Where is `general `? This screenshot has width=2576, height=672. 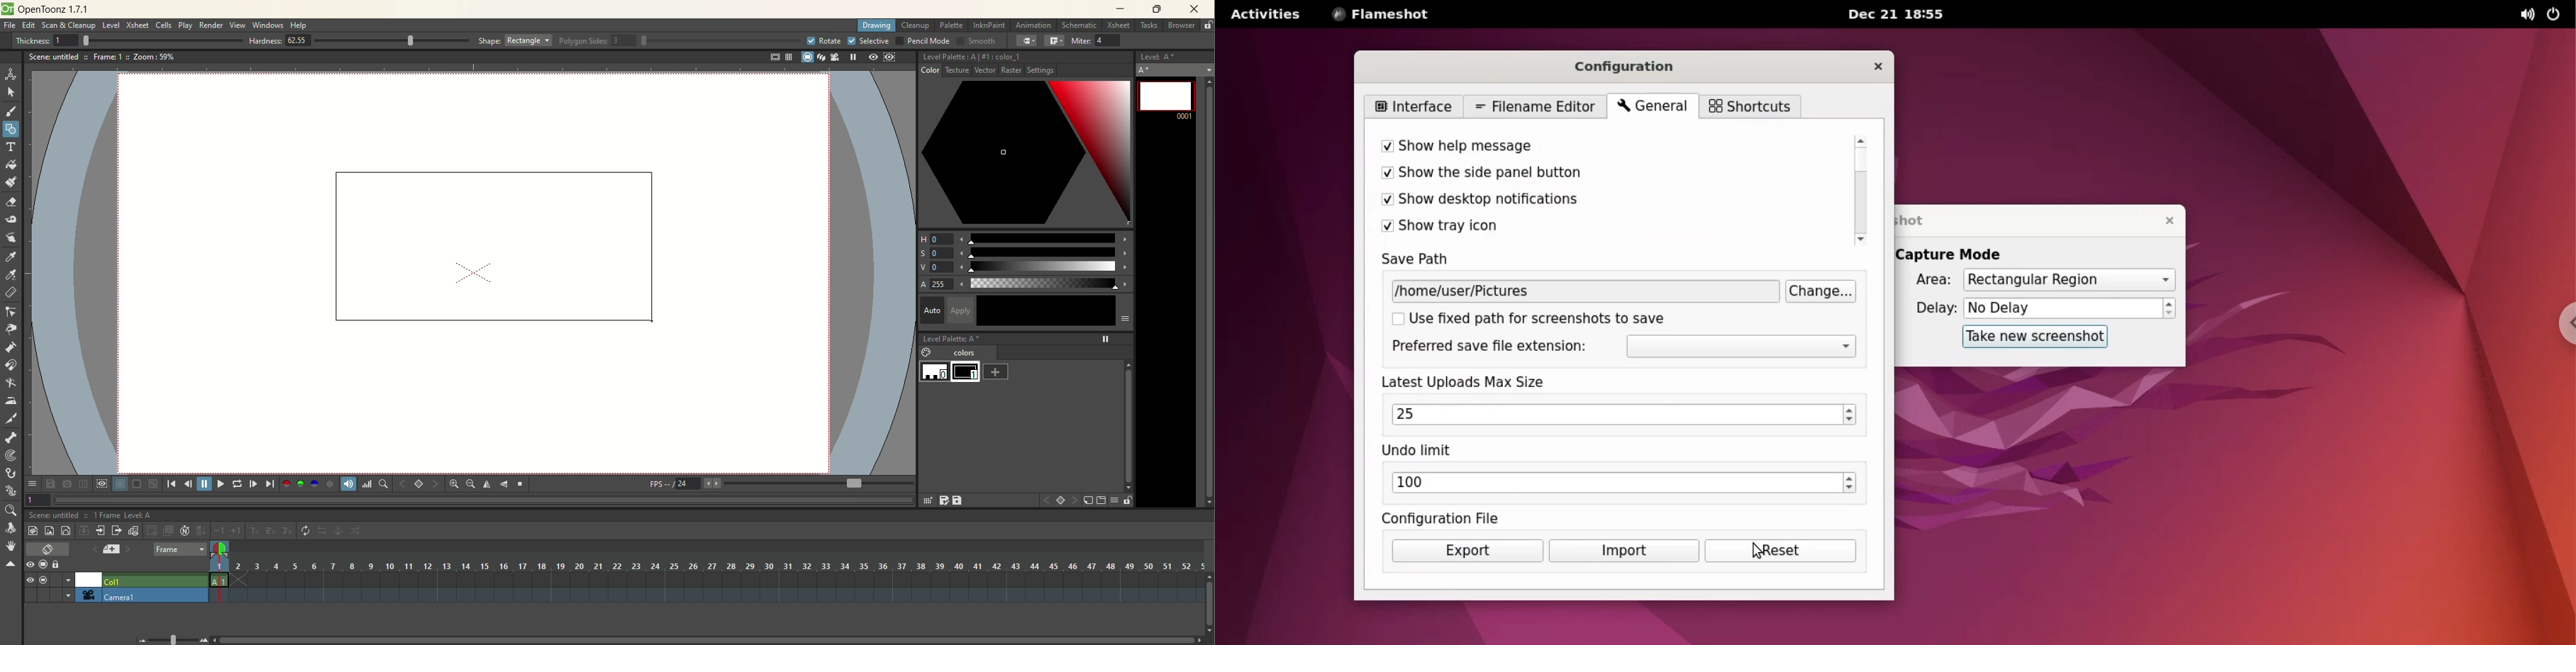 general  is located at coordinates (1650, 107).